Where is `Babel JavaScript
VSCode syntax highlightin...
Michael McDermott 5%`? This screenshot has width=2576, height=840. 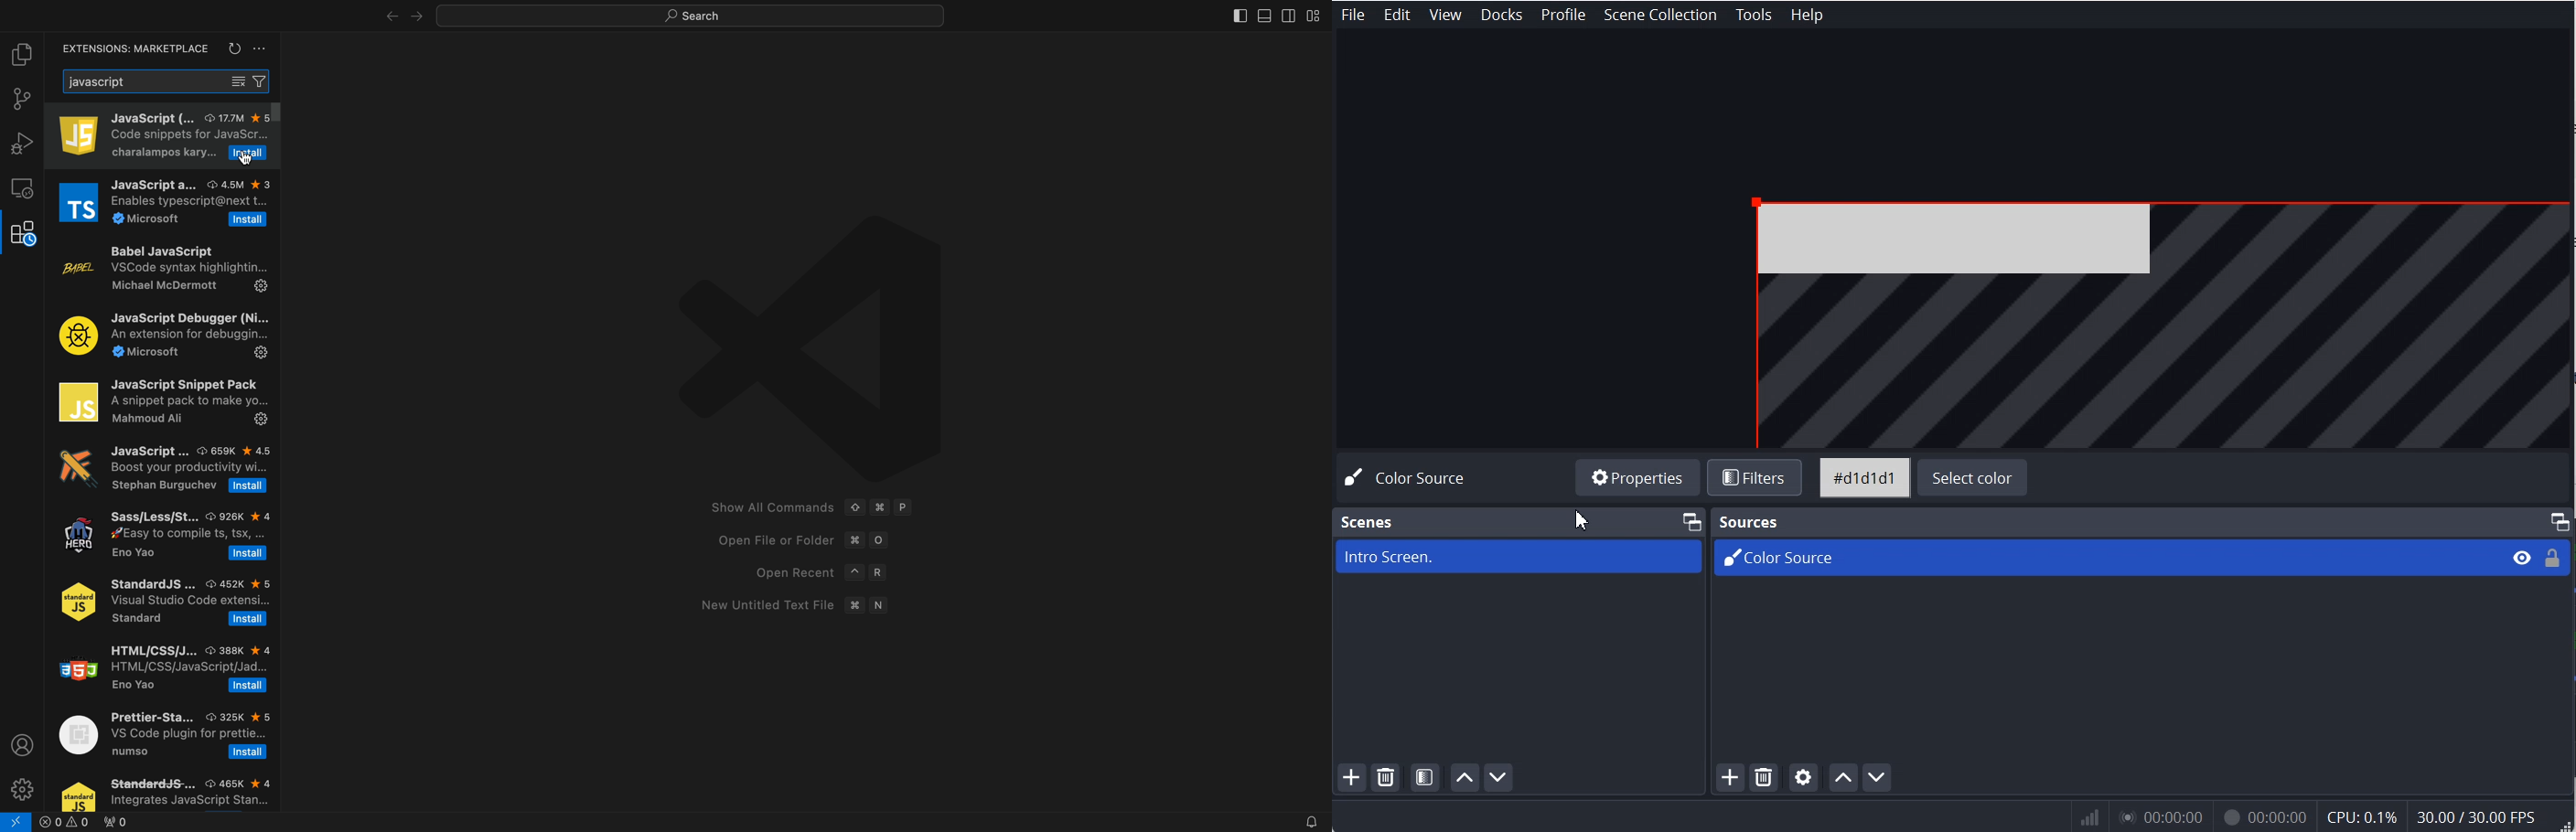
Babel JavaScript
VSCode syntax highlightin...
Michael McDermott 5% is located at coordinates (163, 269).